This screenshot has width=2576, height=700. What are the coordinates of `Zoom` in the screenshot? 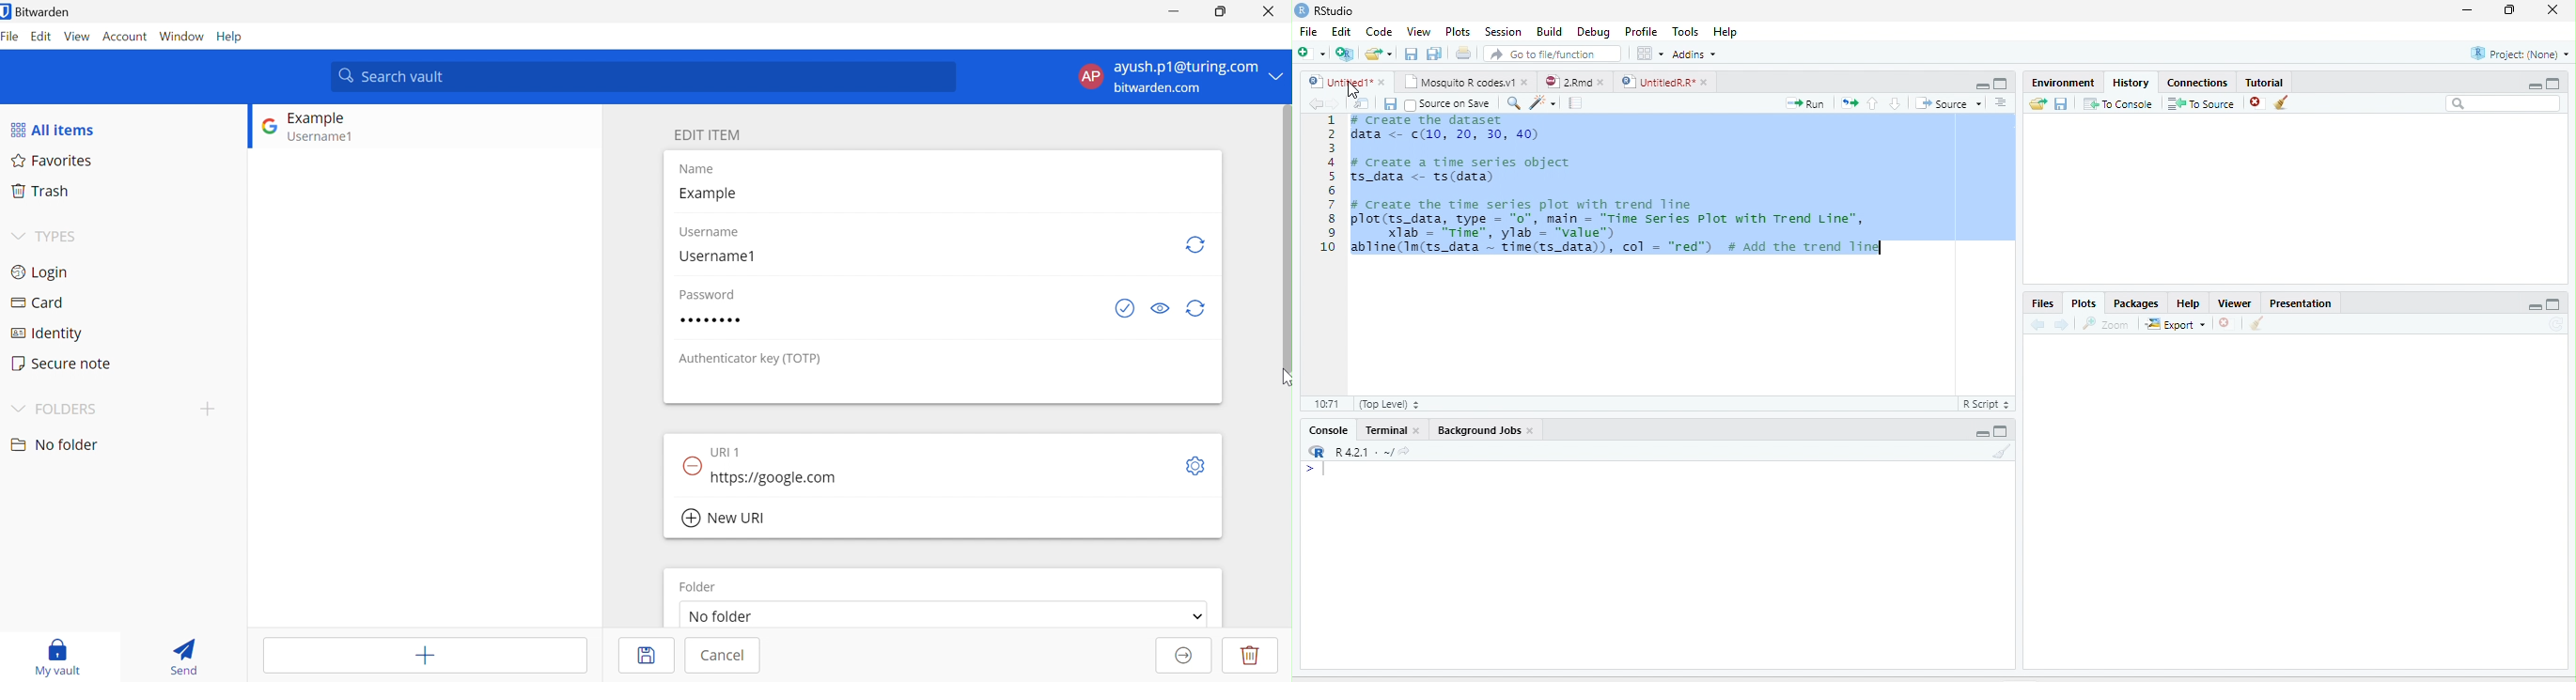 It's located at (2107, 323).